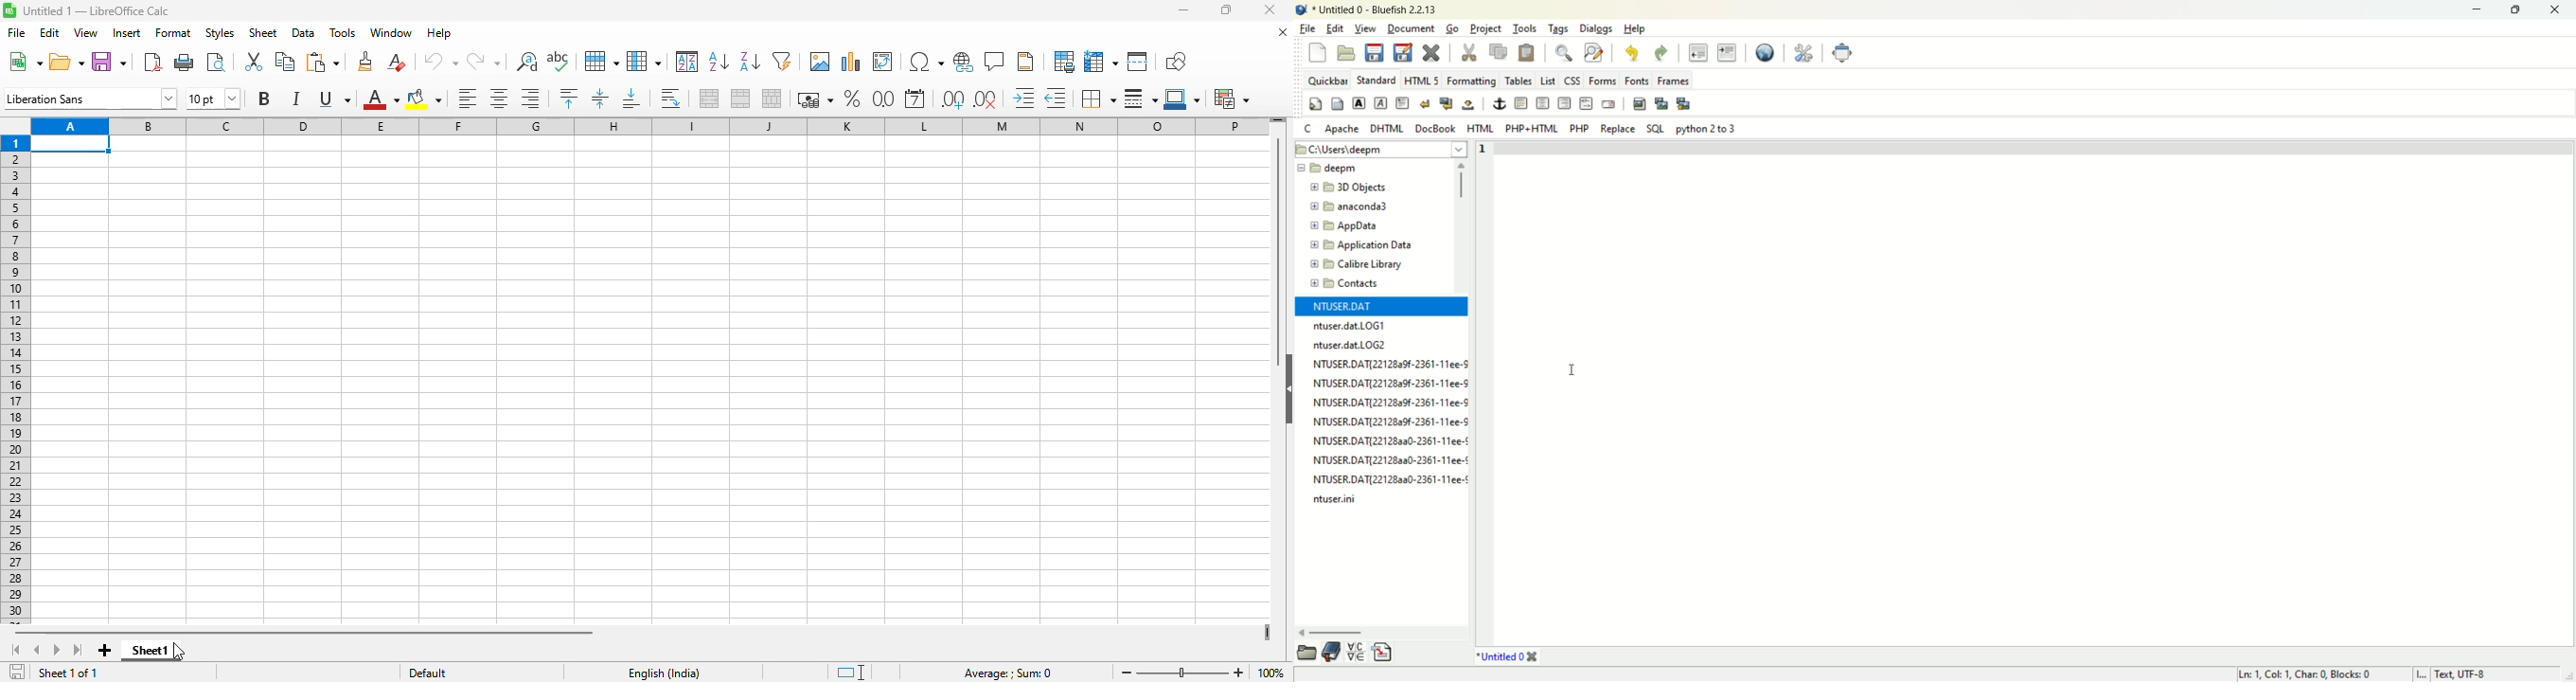  I want to click on merge cells, so click(741, 98).